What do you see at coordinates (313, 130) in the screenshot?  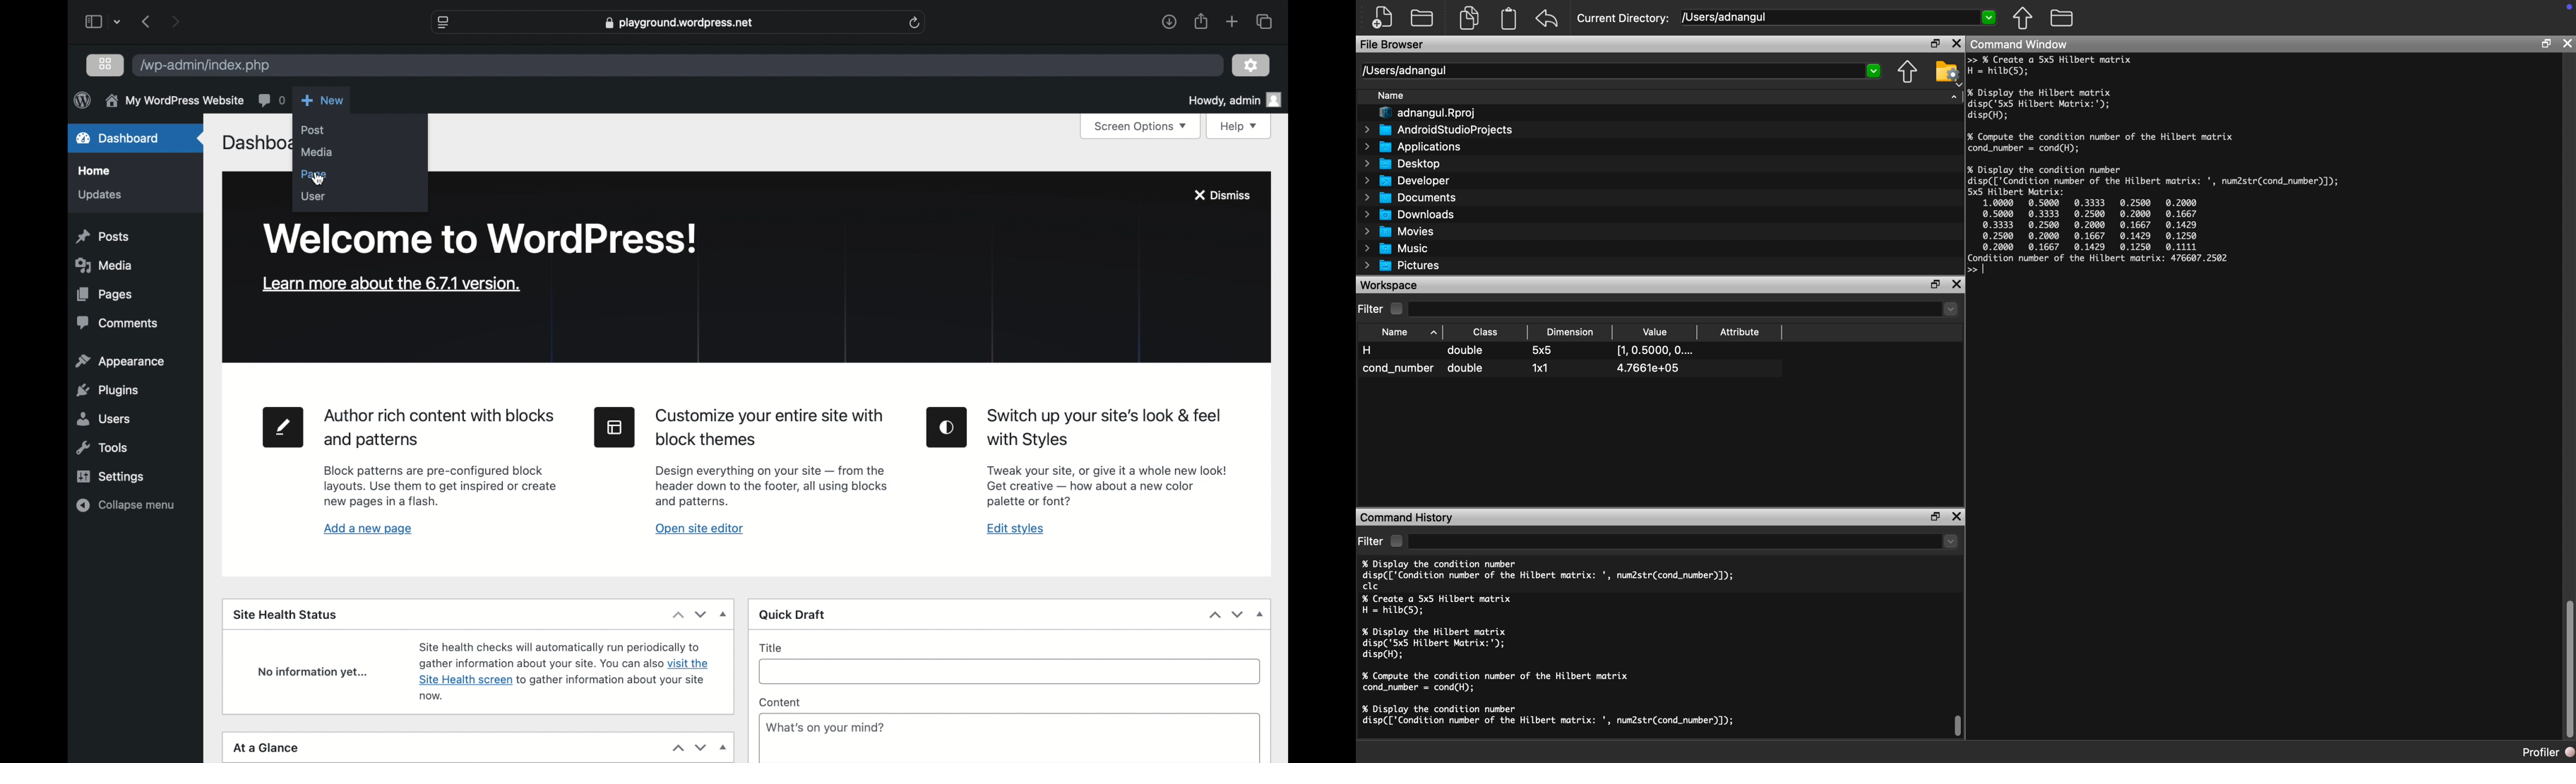 I see `post` at bounding box center [313, 130].